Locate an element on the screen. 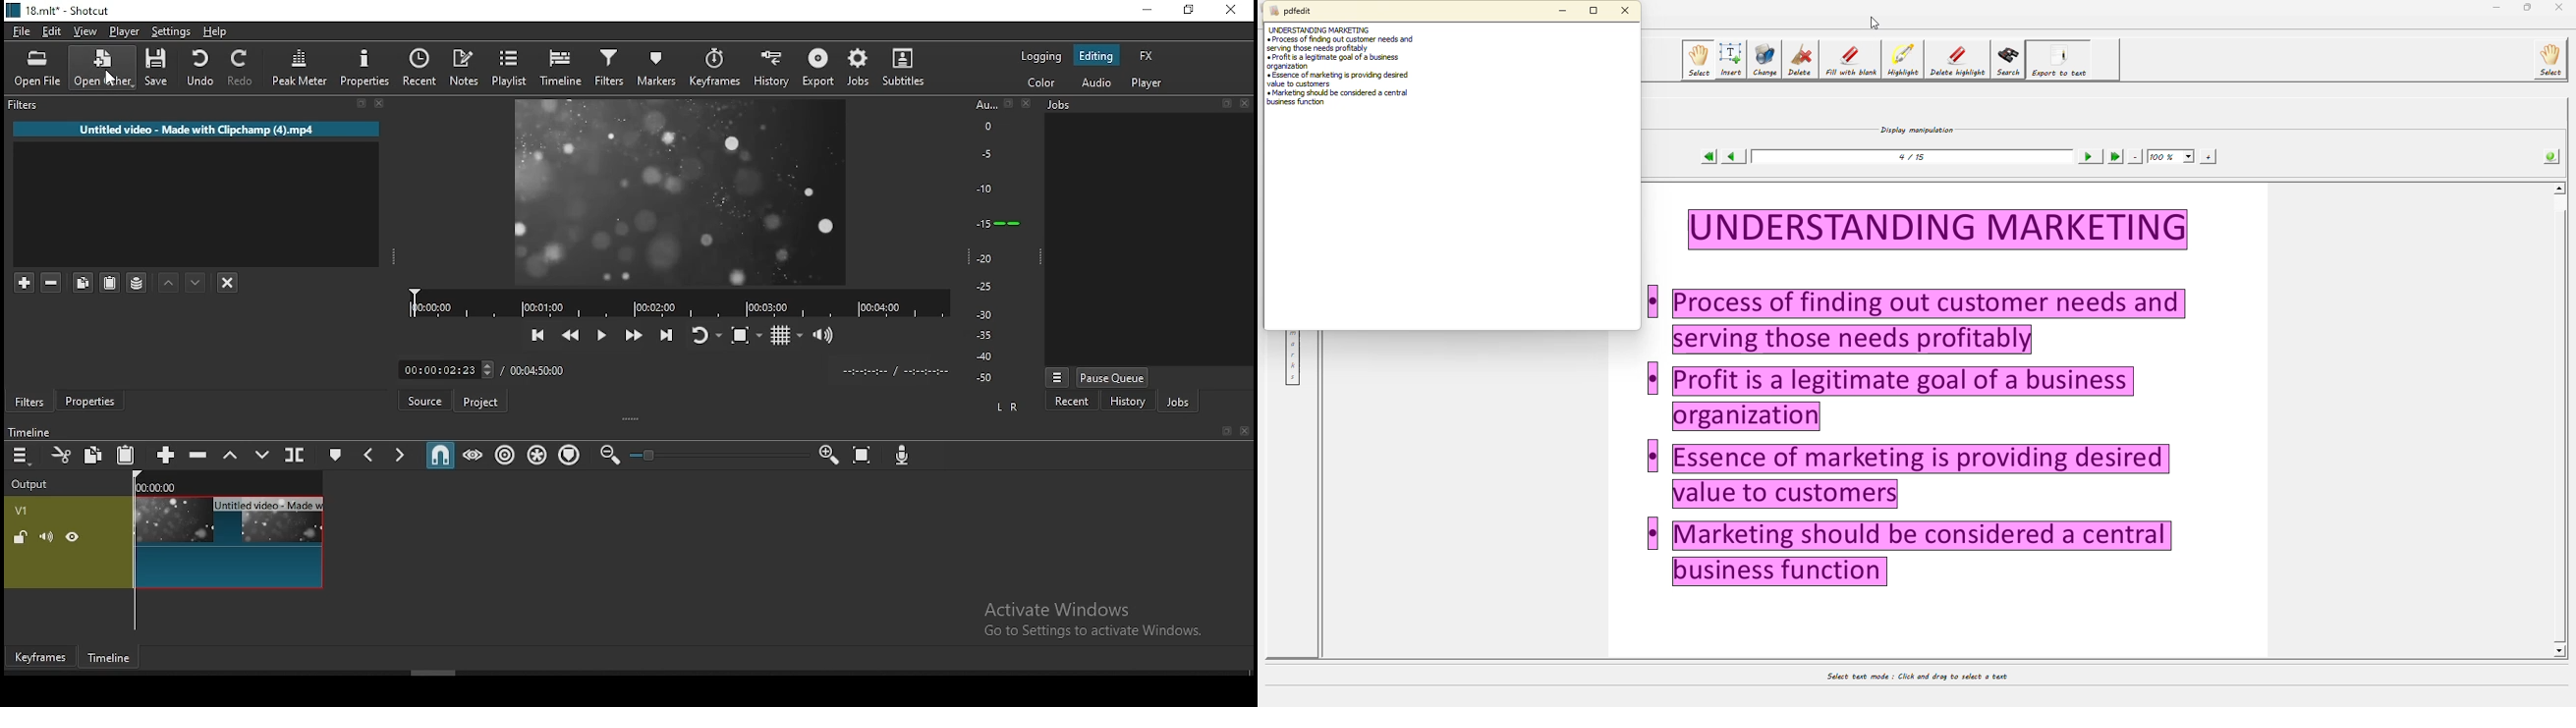 The image size is (2576, 728). keyframes is located at coordinates (714, 67).